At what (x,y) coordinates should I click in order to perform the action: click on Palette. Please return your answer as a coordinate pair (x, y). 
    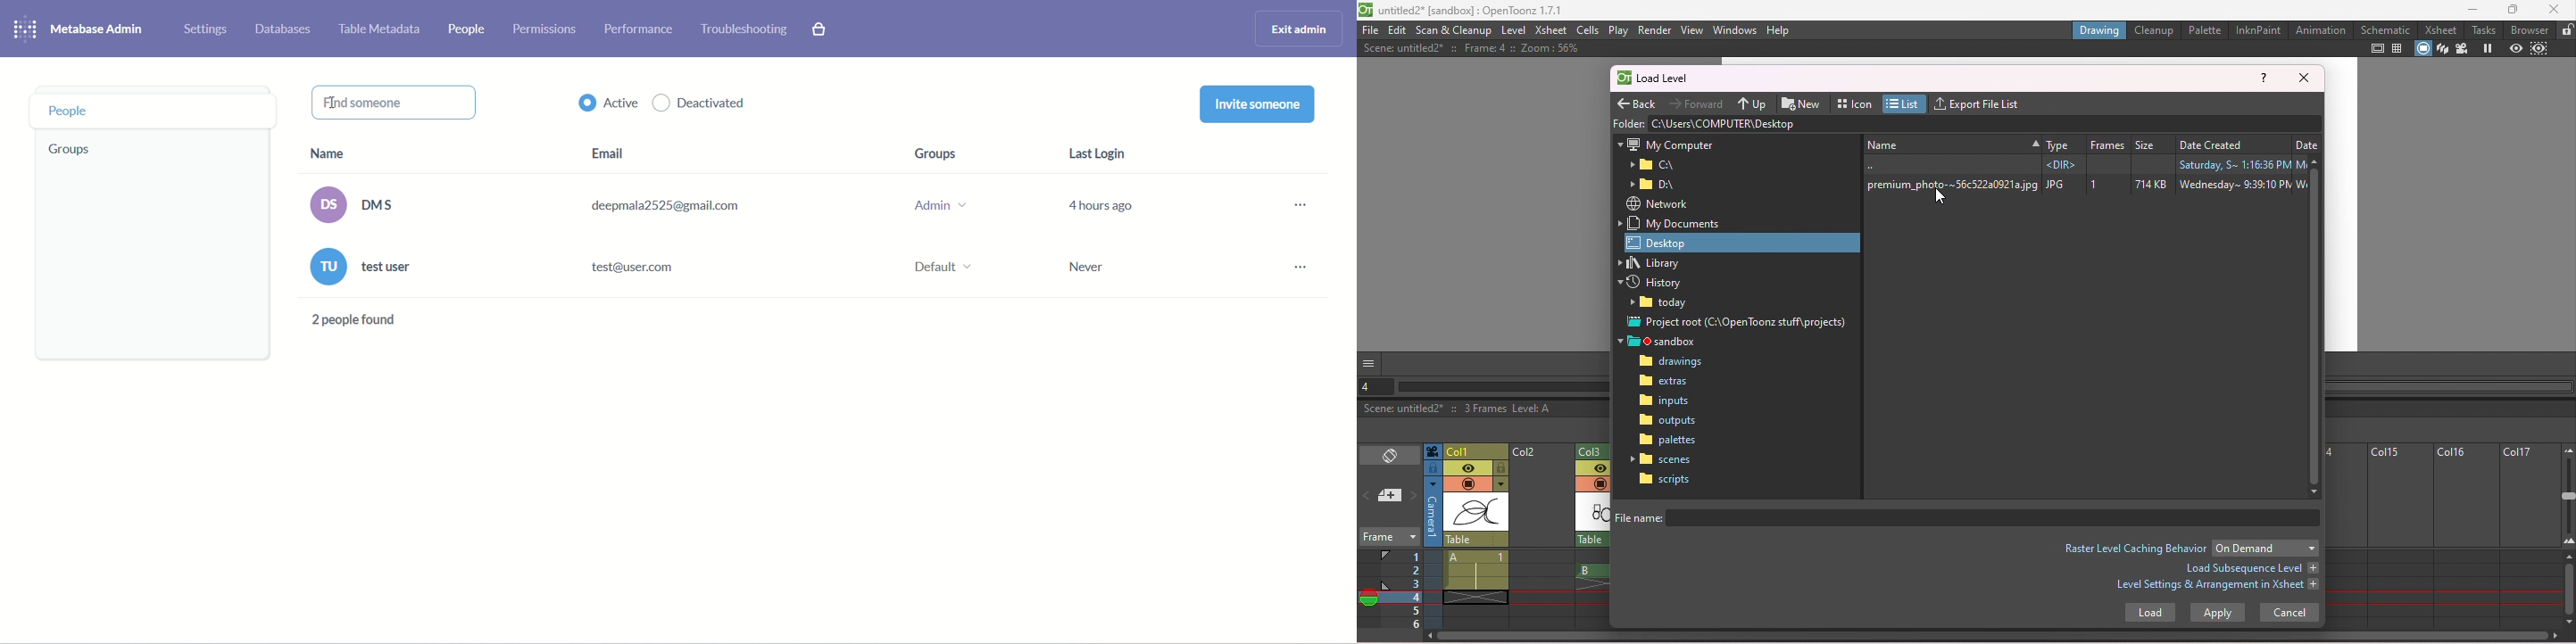
    Looking at the image, I should click on (2206, 29).